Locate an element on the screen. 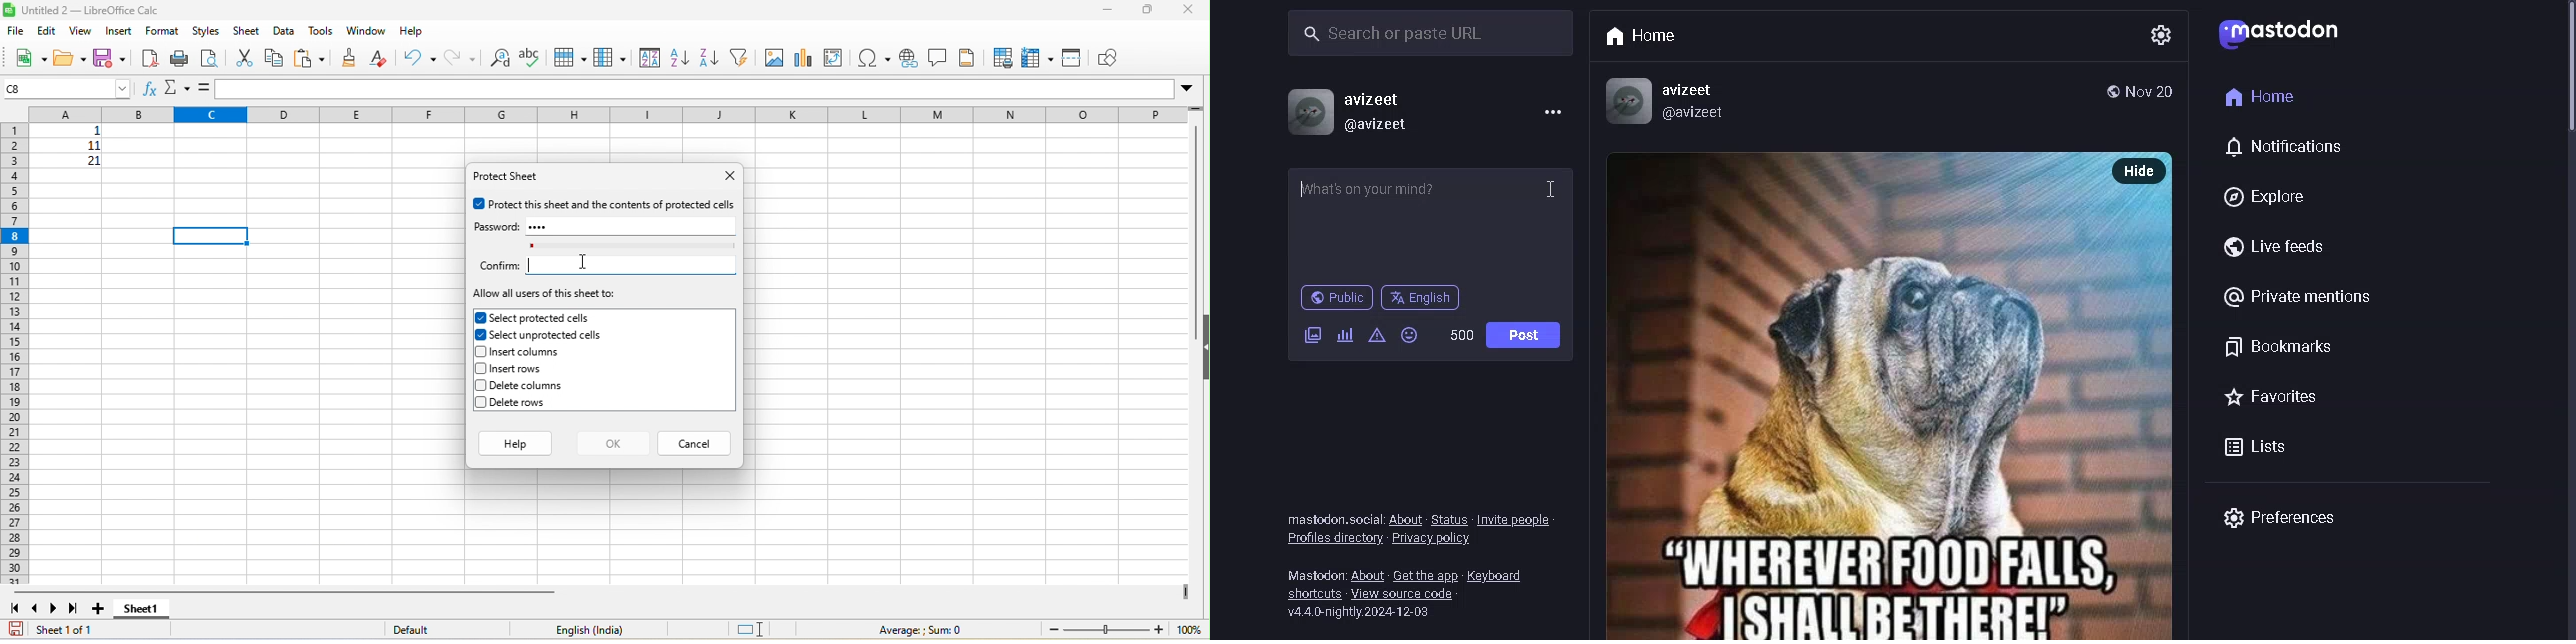  insert is located at coordinates (120, 31).